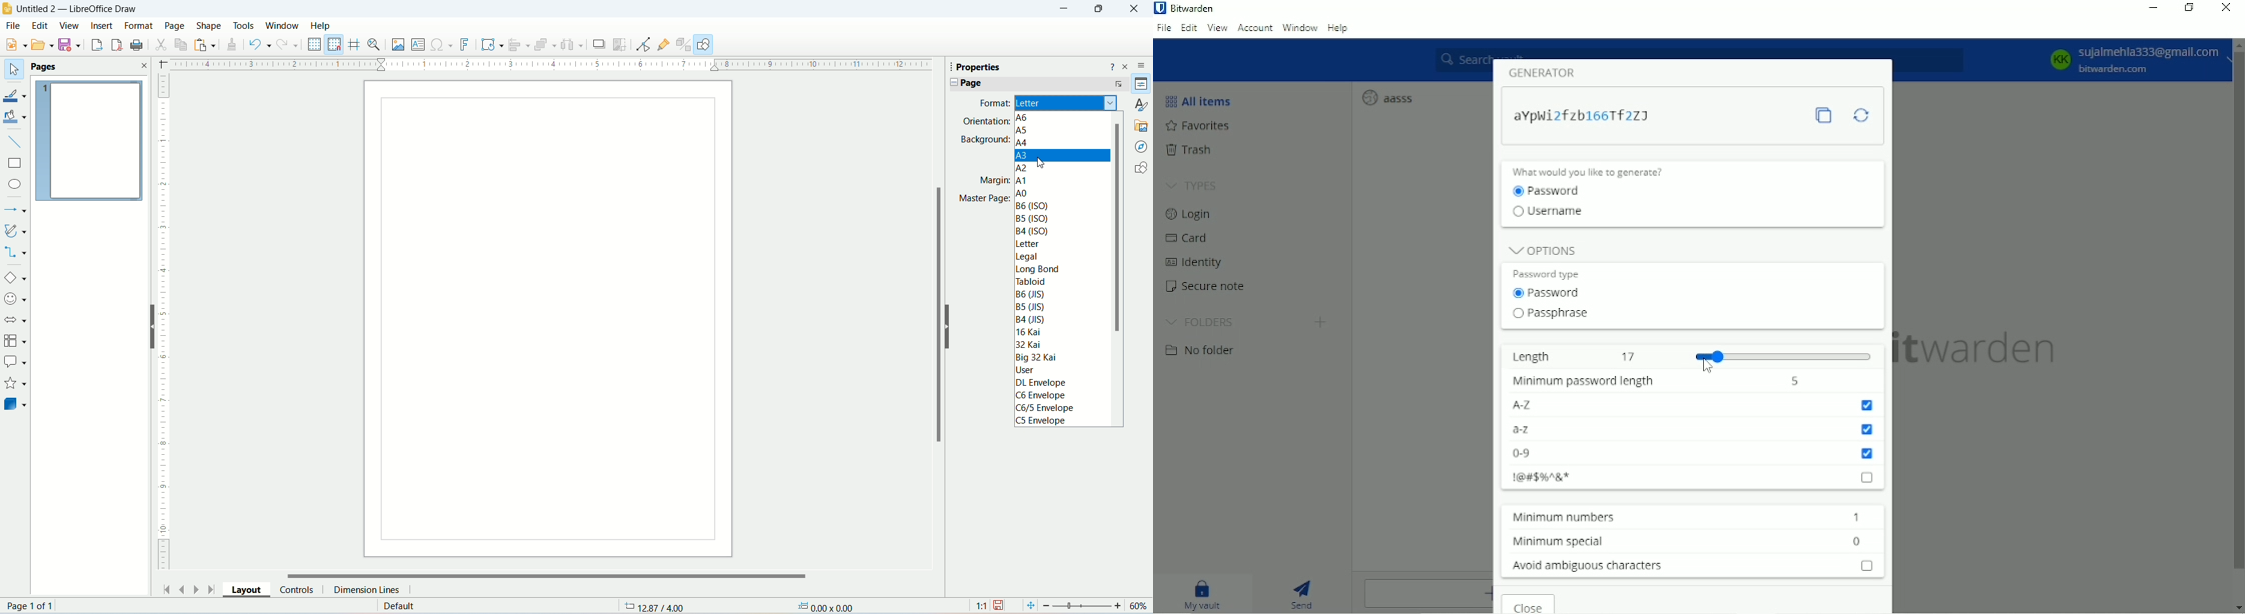  I want to click on All item, so click(1199, 100).